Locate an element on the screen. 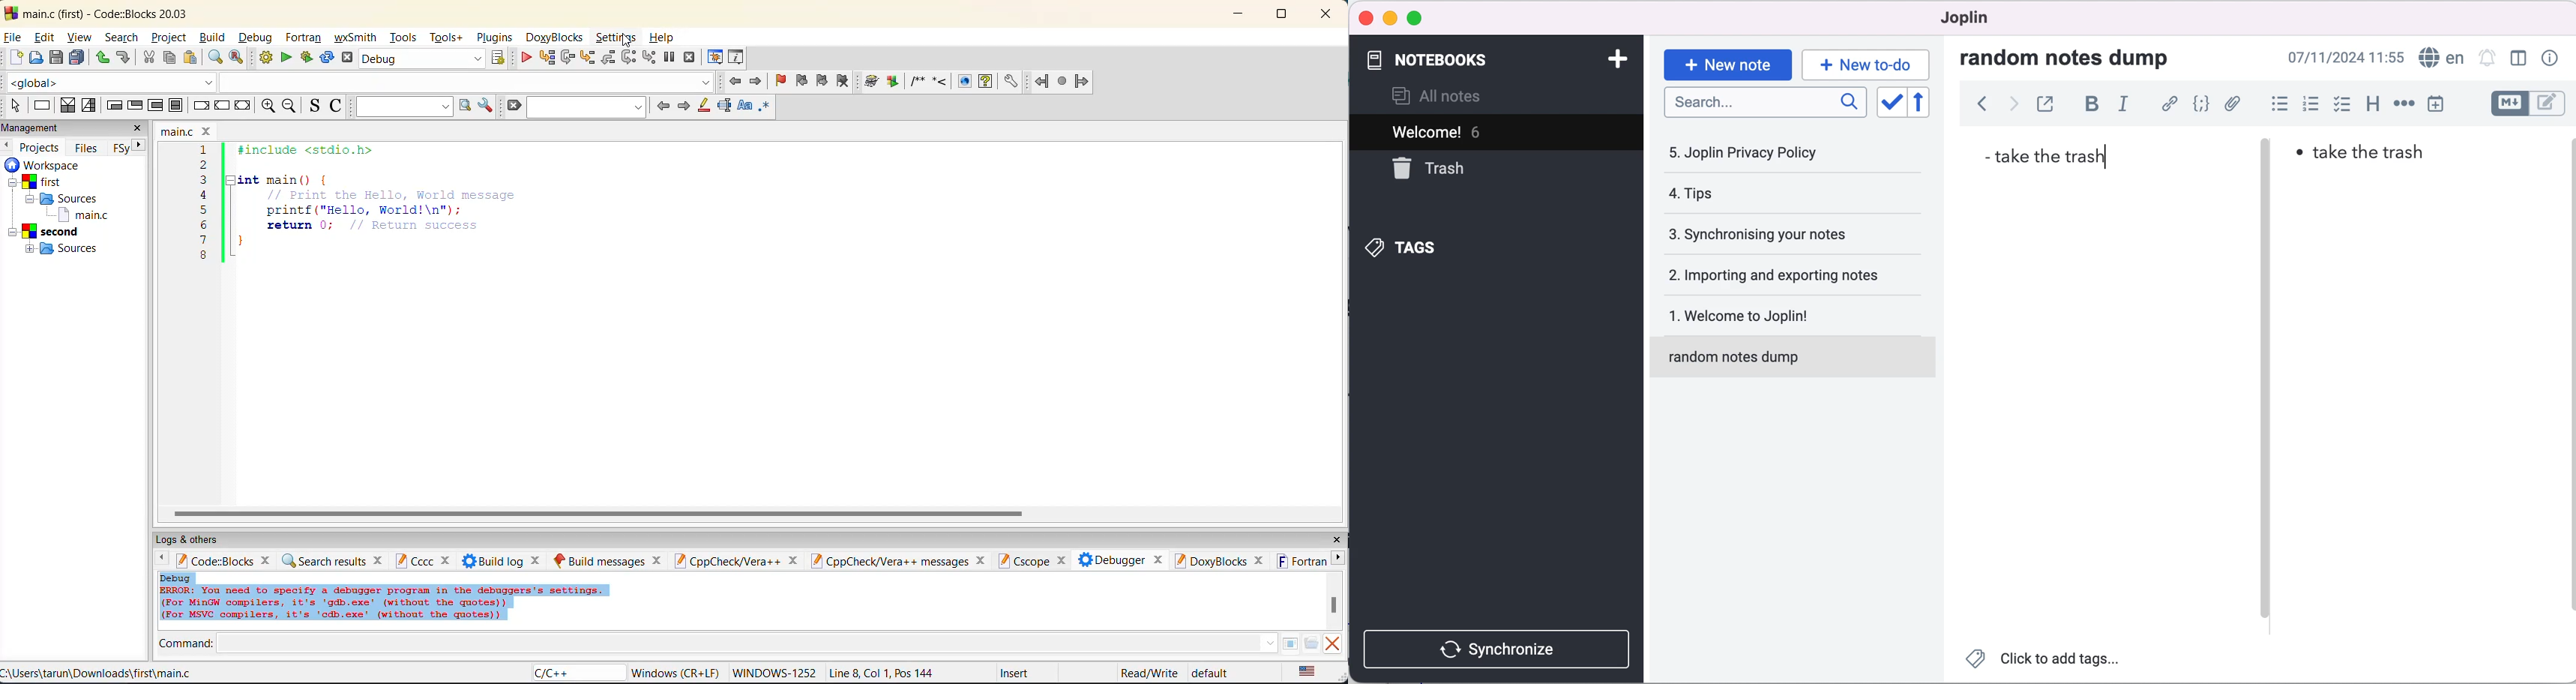 The width and height of the screenshot is (2576, 700). search results is located at coordinates (334, 560).